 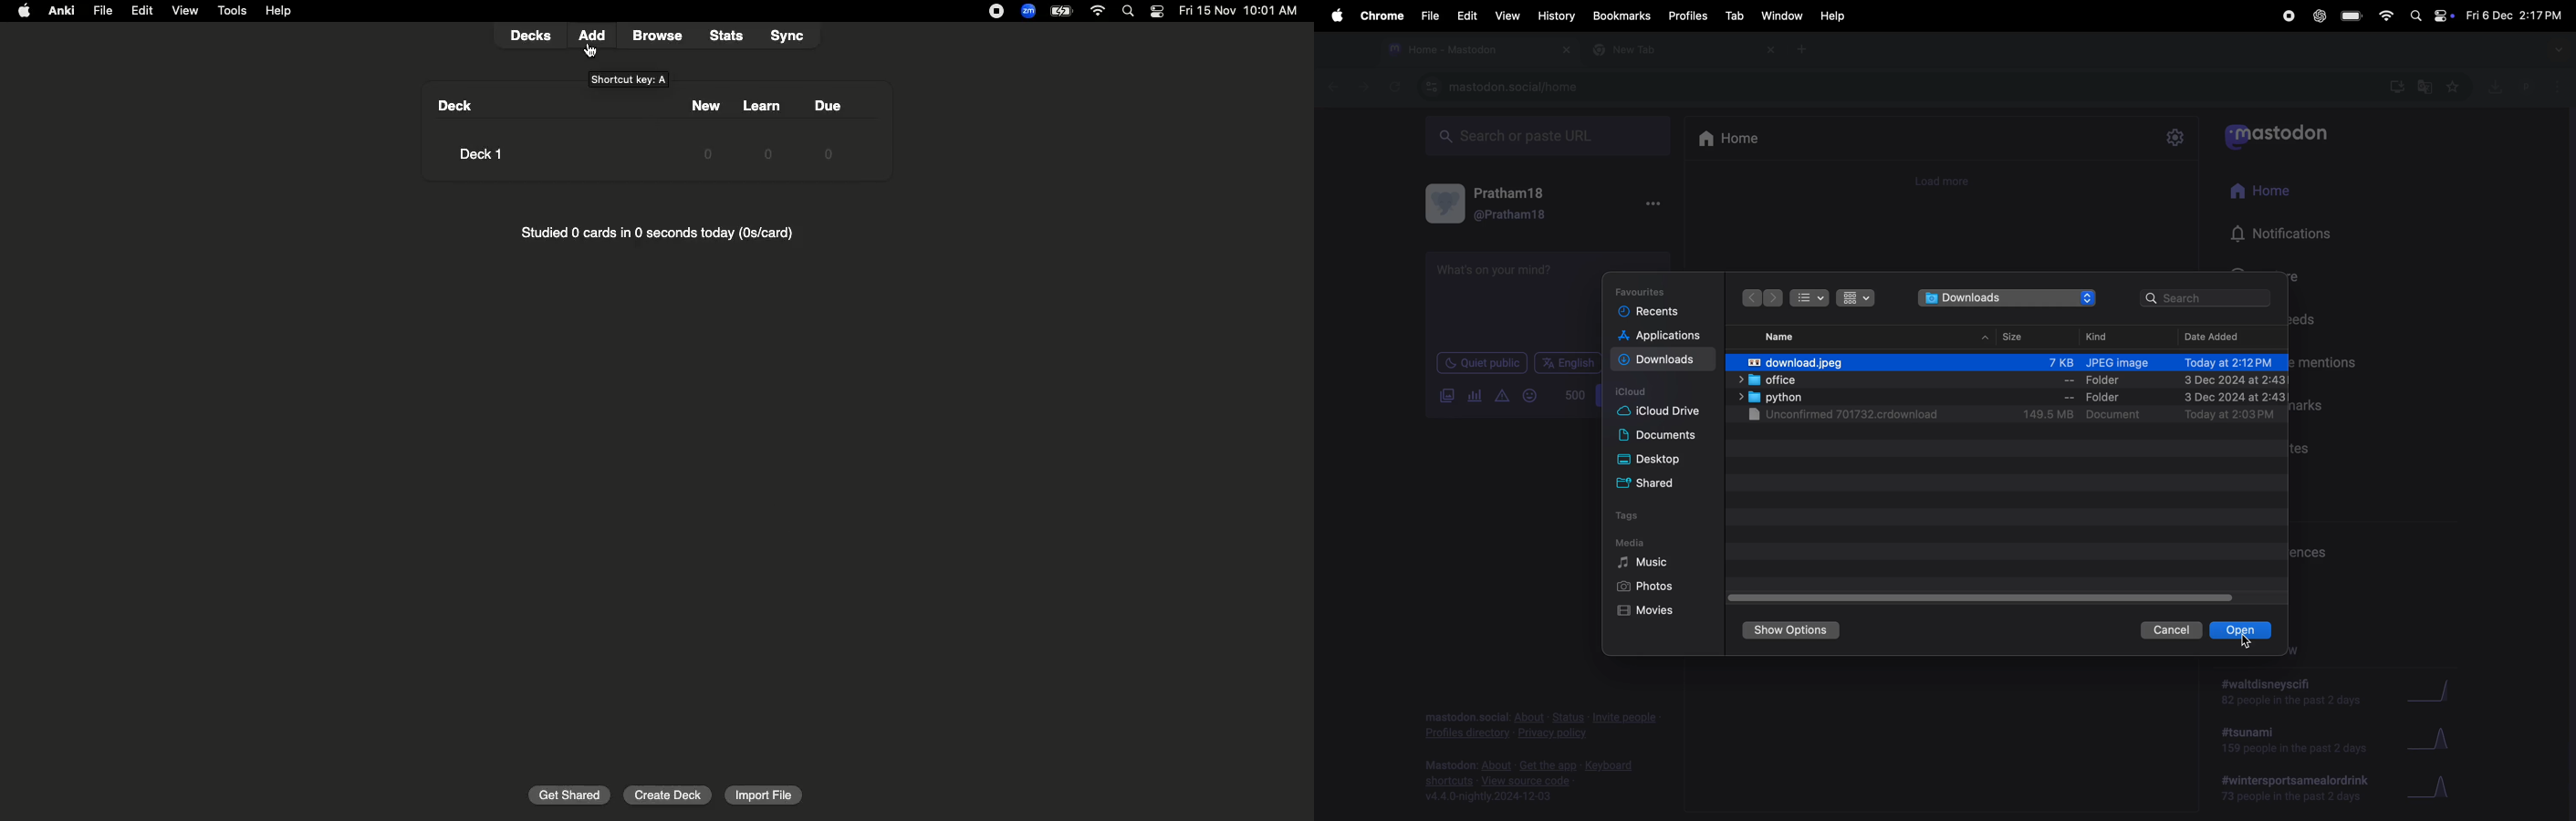 What do you see at coordinates (1549, 134) in the screenshot?
I see `search url` at bounding box center [1549, 134].